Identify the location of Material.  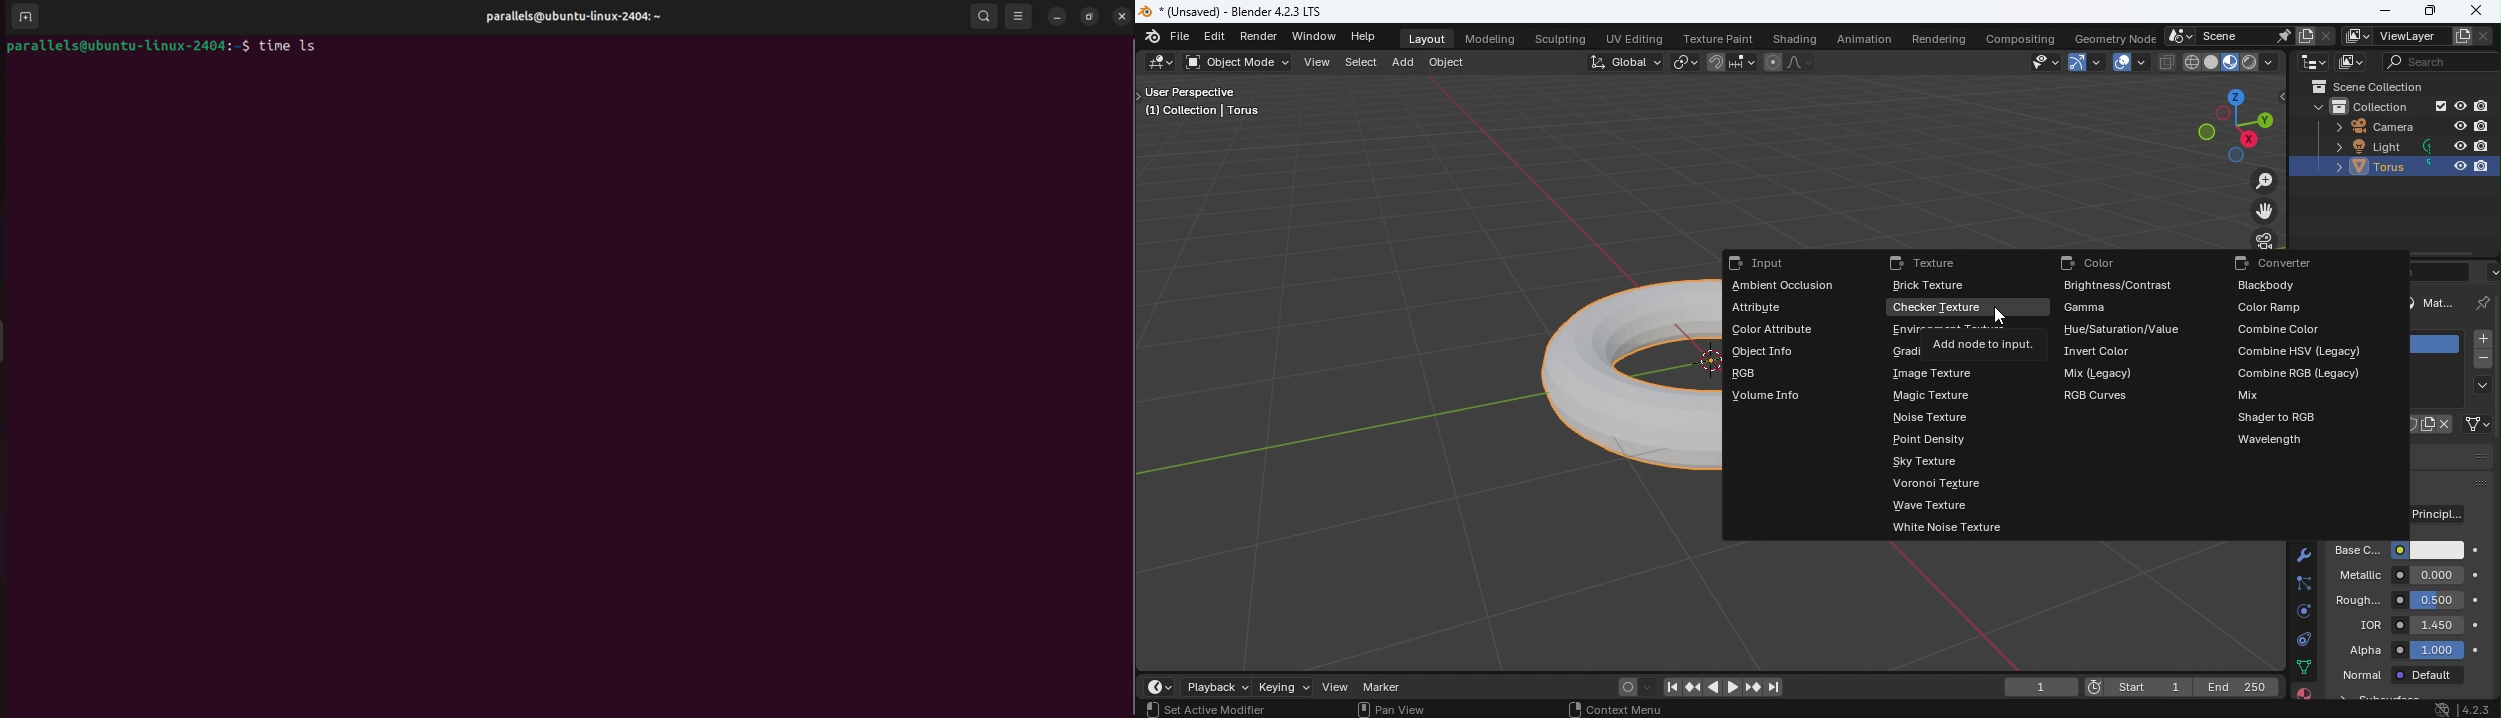
(2428, 303).